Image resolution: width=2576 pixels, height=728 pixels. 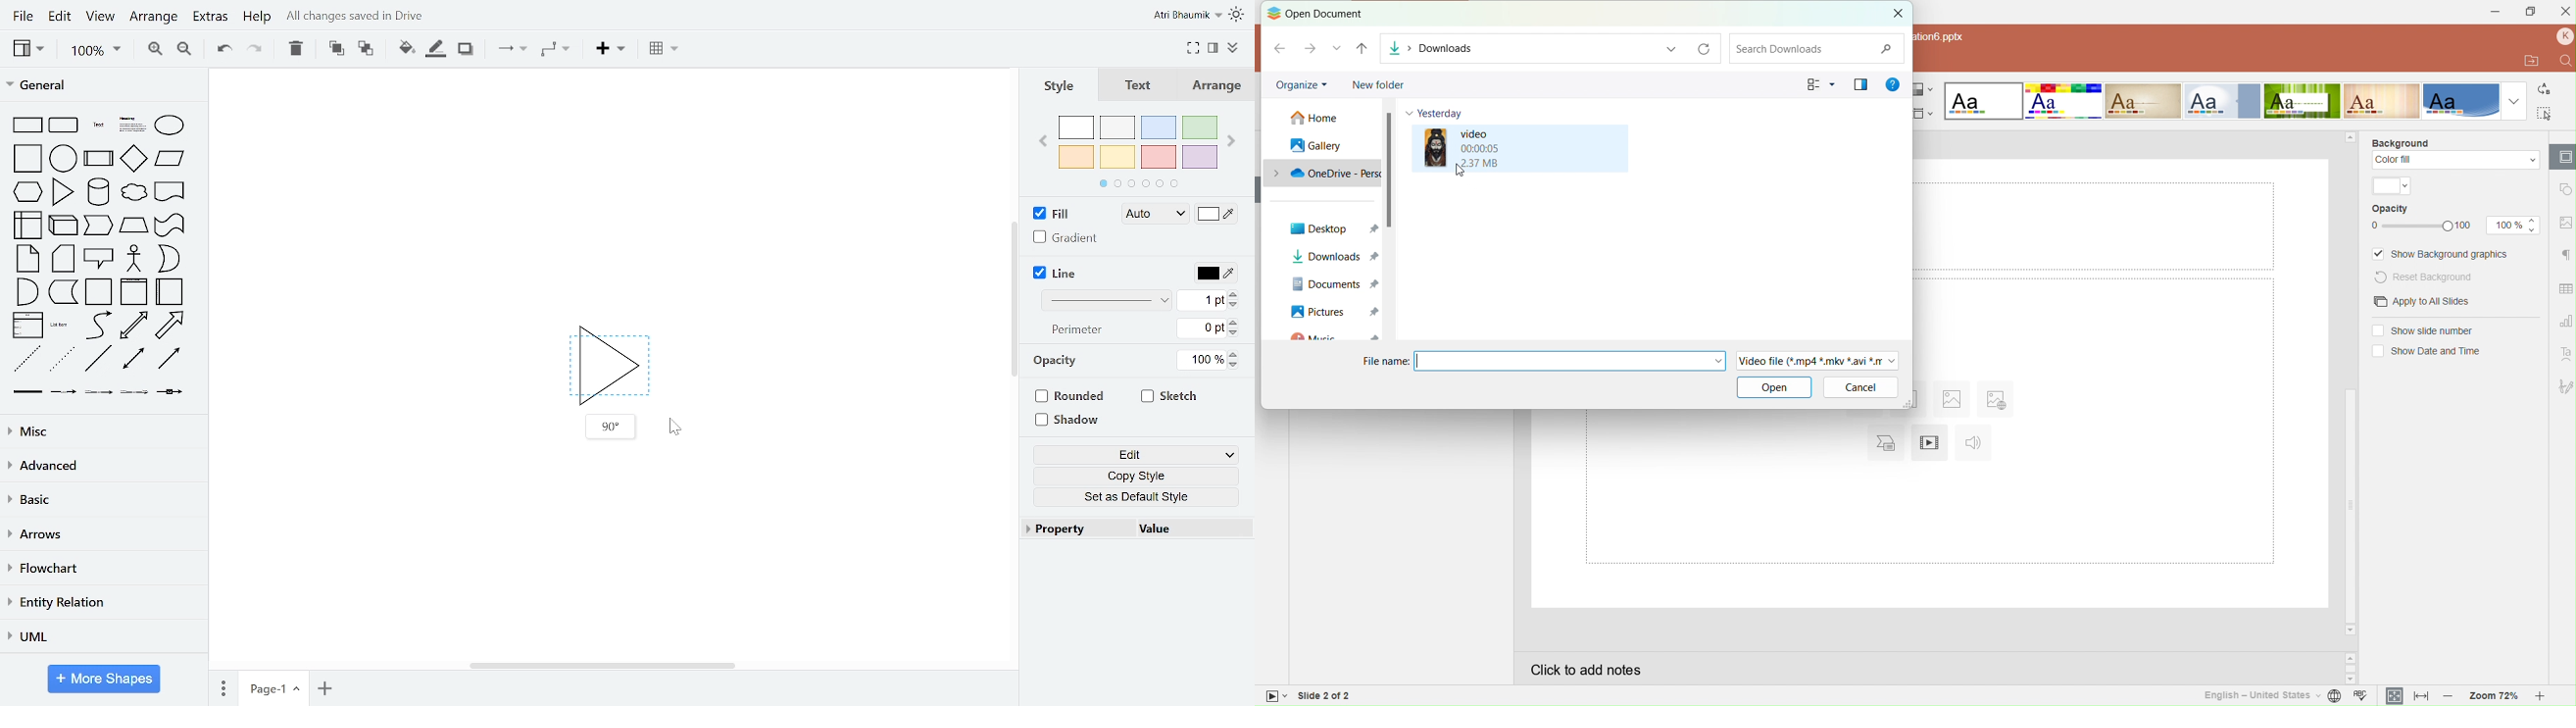 What do you see at coordinates (1392, 168) in the screenshot?
I see `Scroll bar` at bounding box center [1392, 168].